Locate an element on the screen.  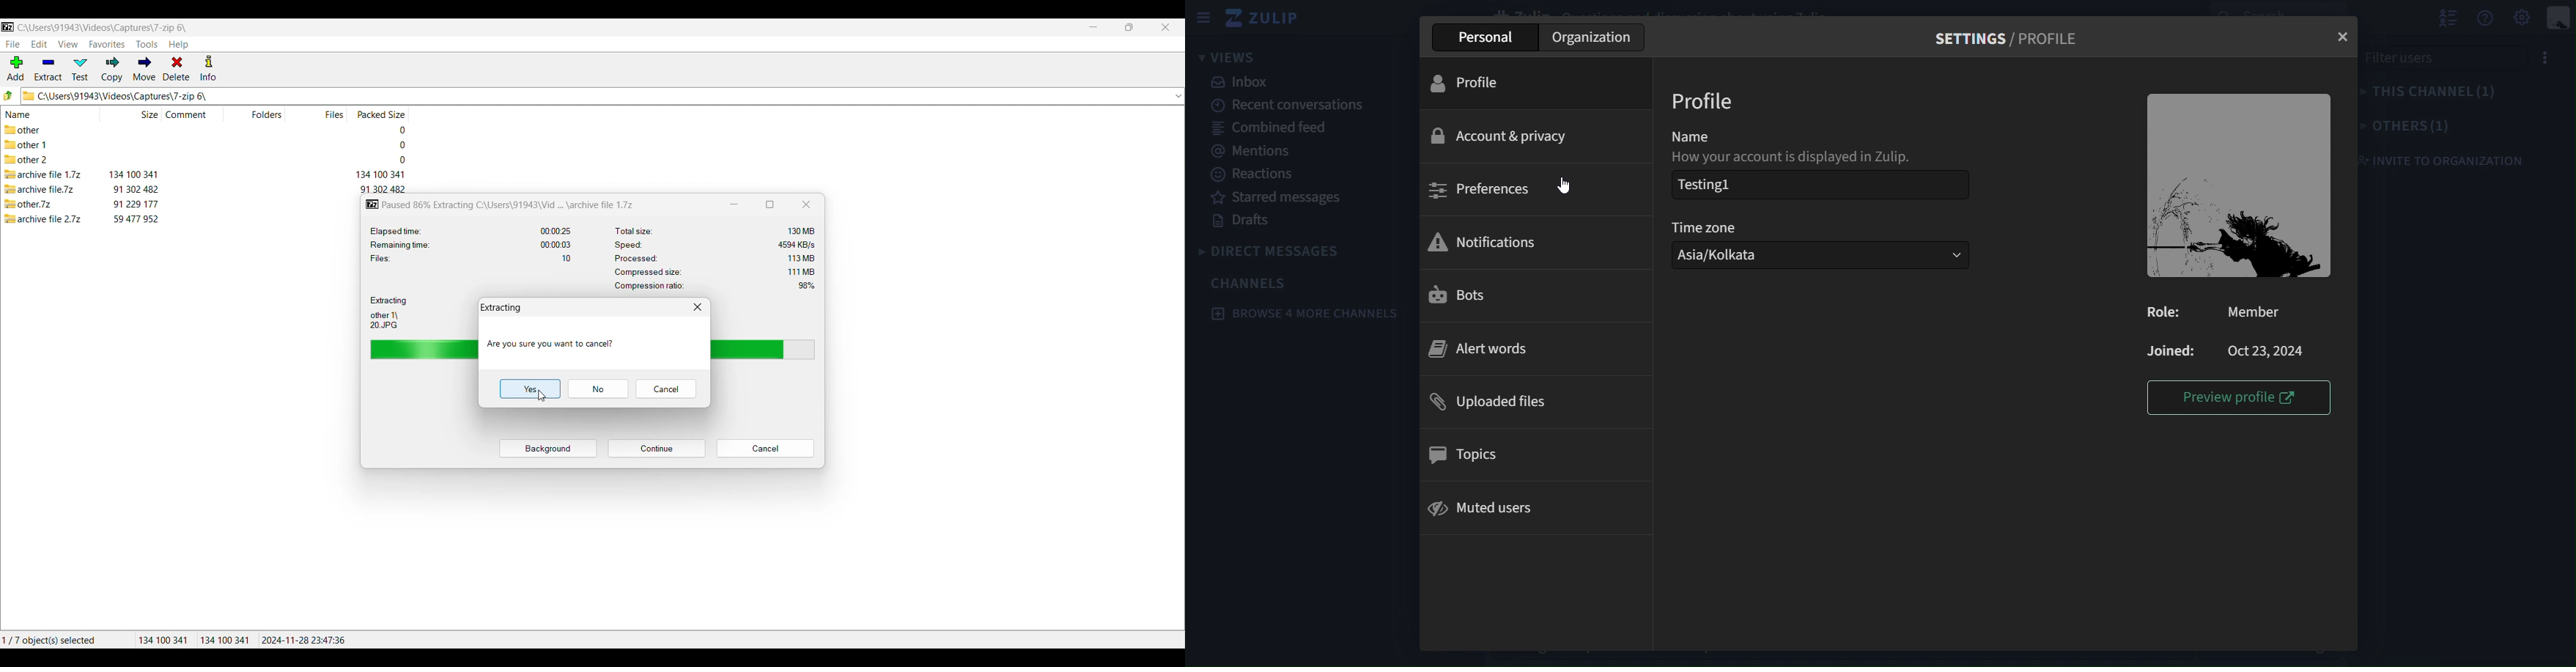
combined feed is located at coordinates (1267, 127).